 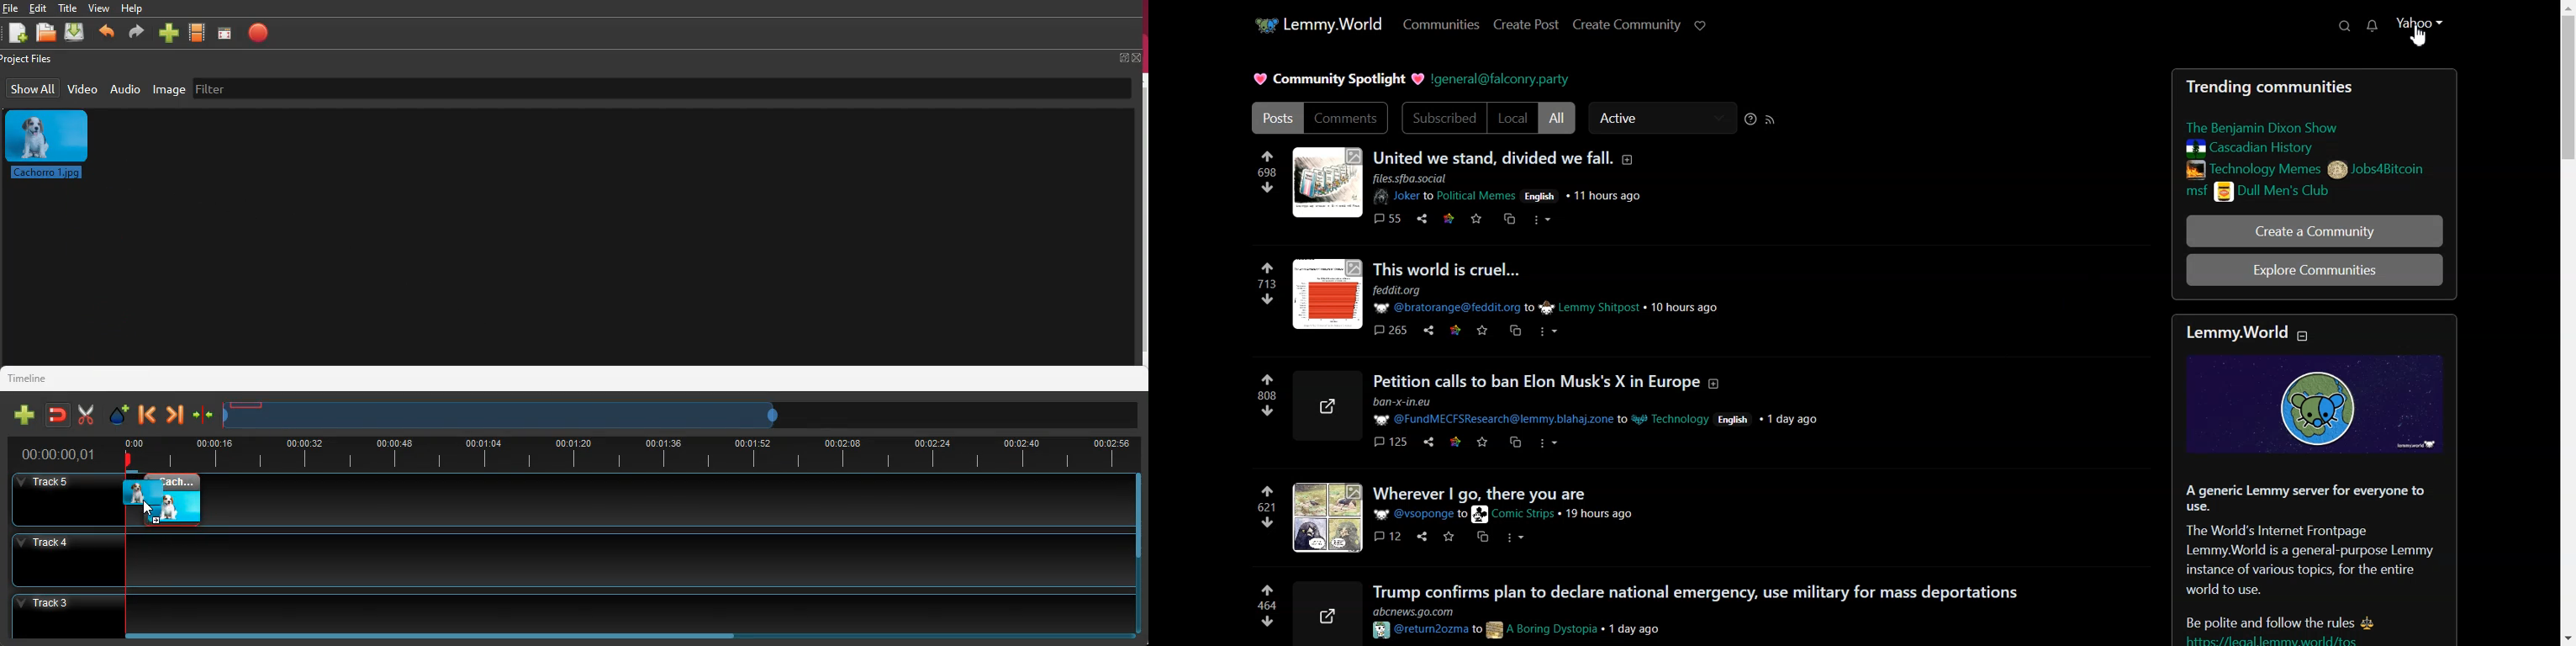 What do you see at coordinates (60, 455) in the screenshot?
I see `` at bounding box center [60, 455].